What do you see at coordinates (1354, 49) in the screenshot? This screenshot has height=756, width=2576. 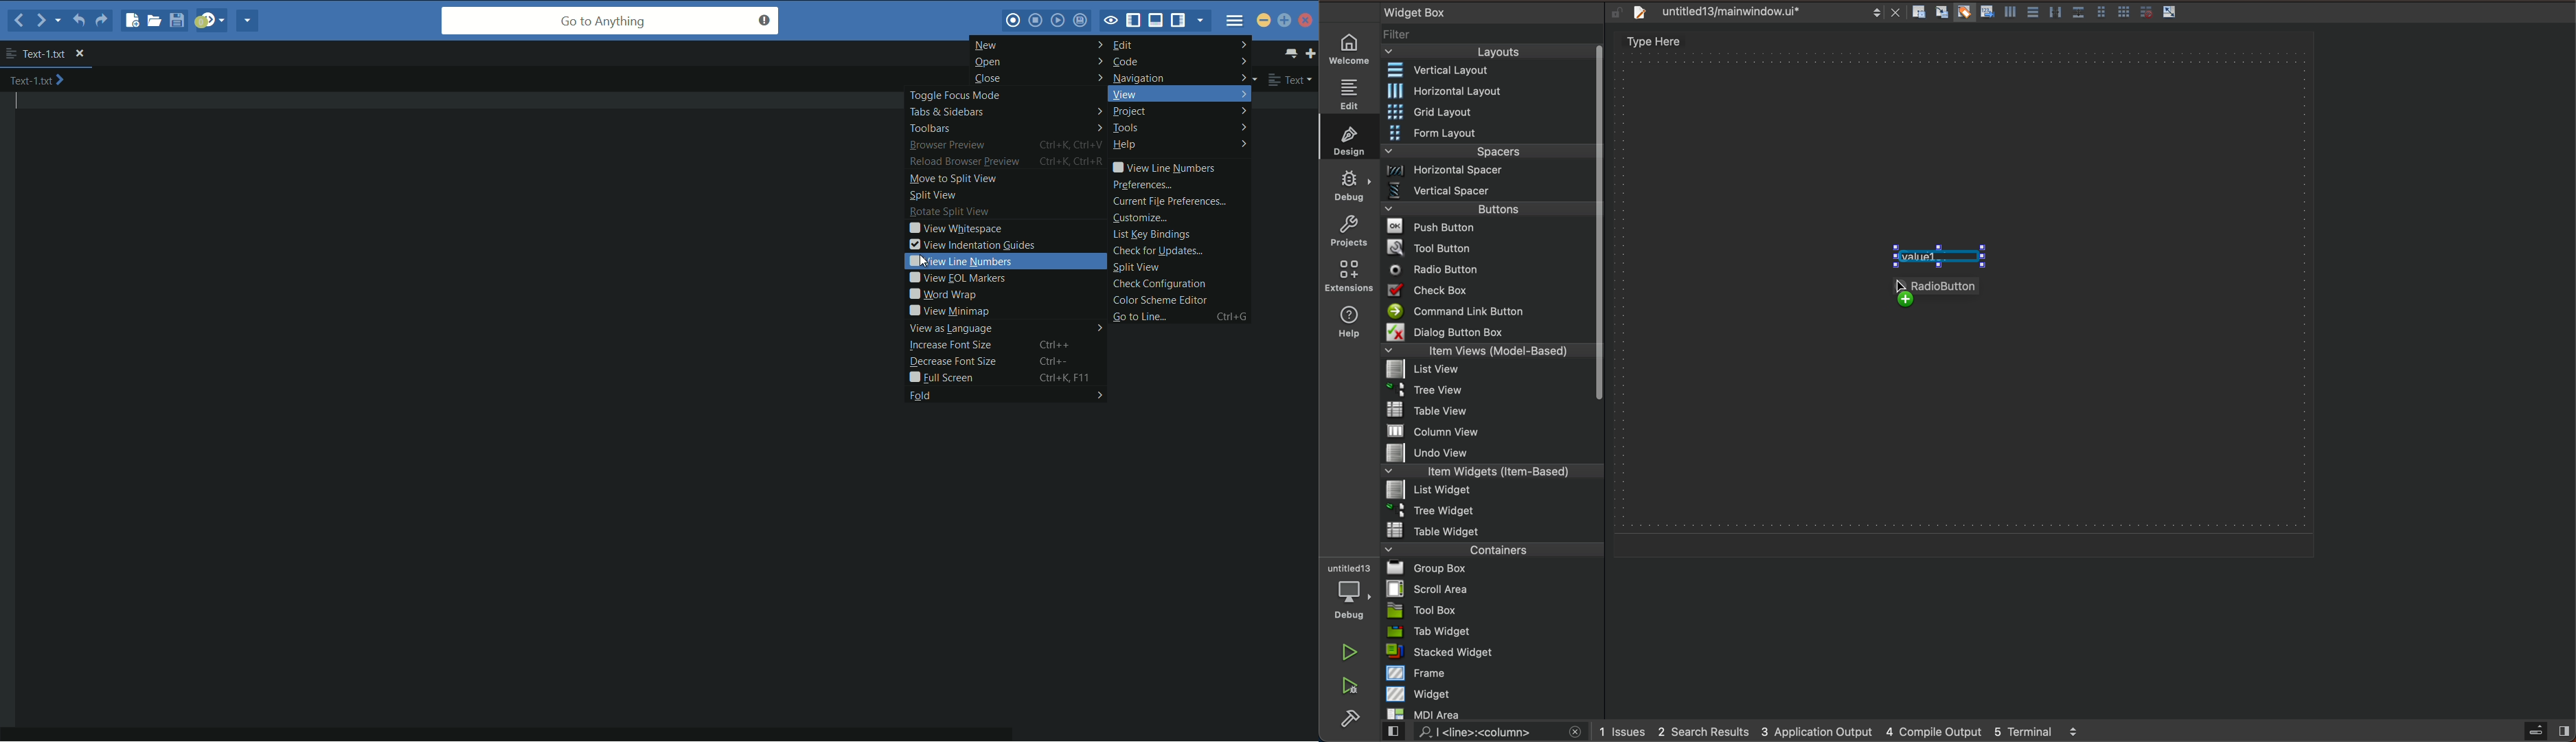 I see `home` at bounding box center [1354, 49].